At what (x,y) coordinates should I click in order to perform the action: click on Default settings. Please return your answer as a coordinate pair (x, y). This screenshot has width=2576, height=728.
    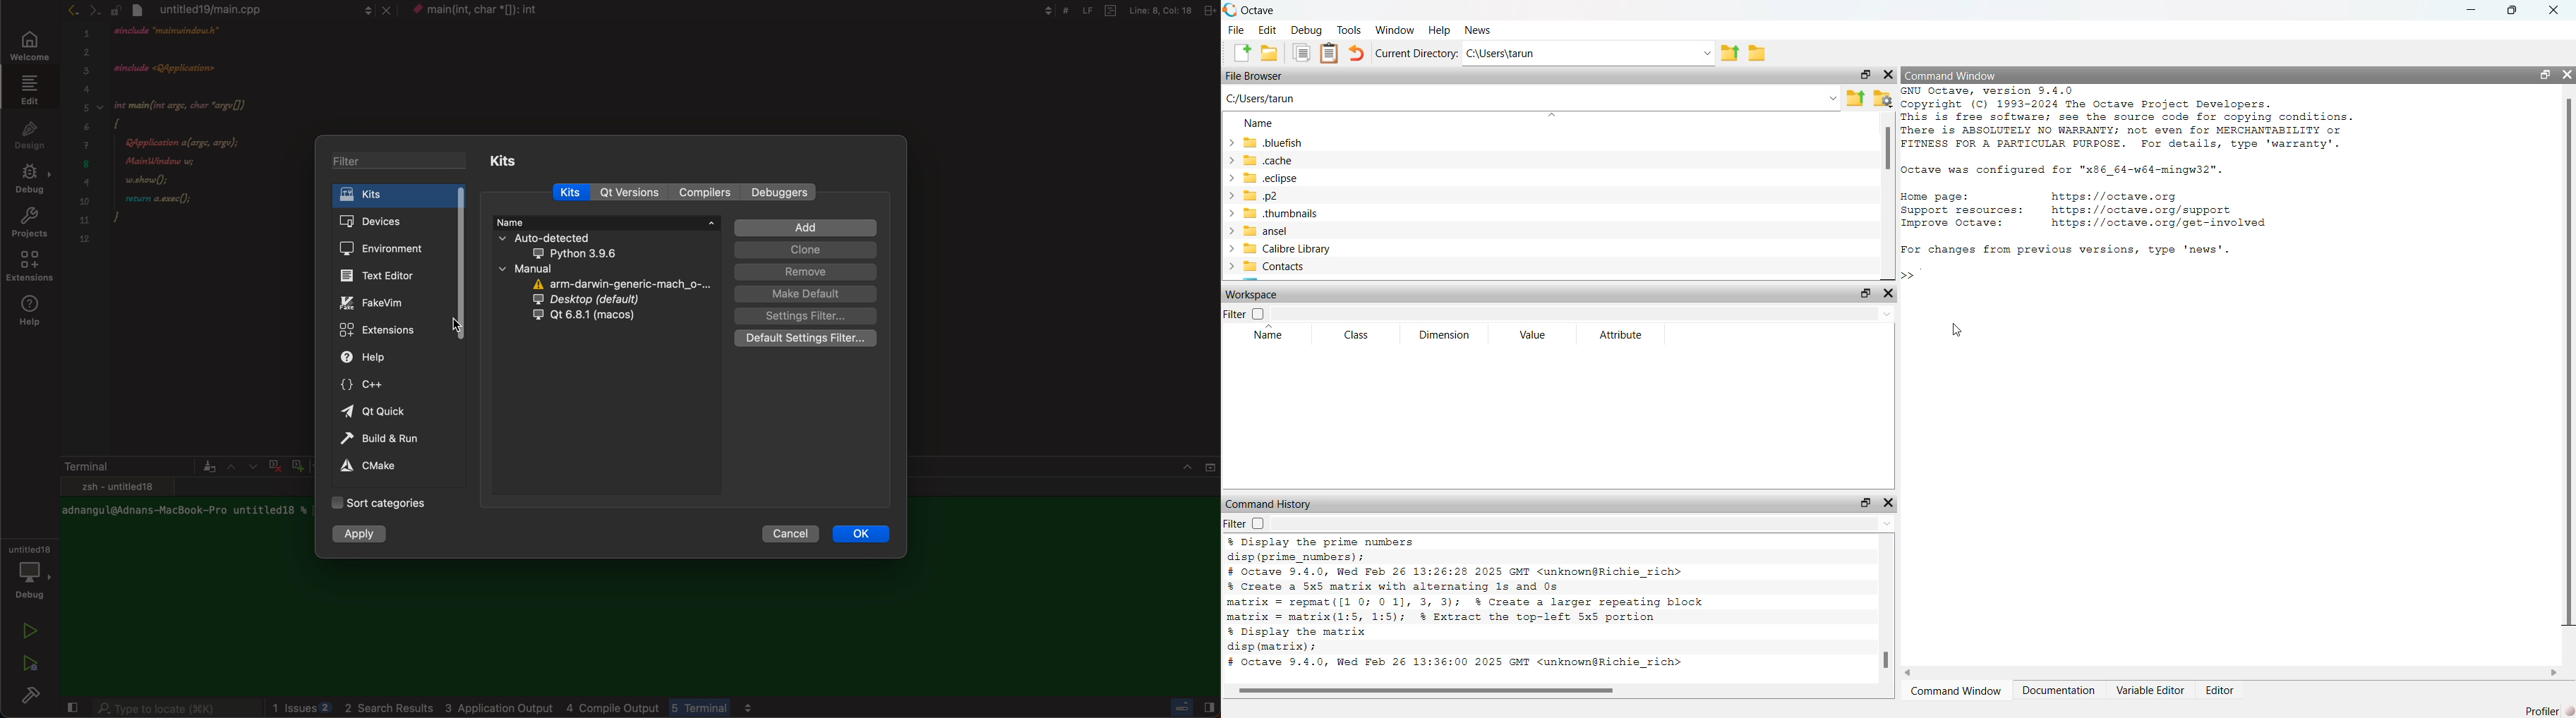
    Looking at the image, I should click on (808, 339).